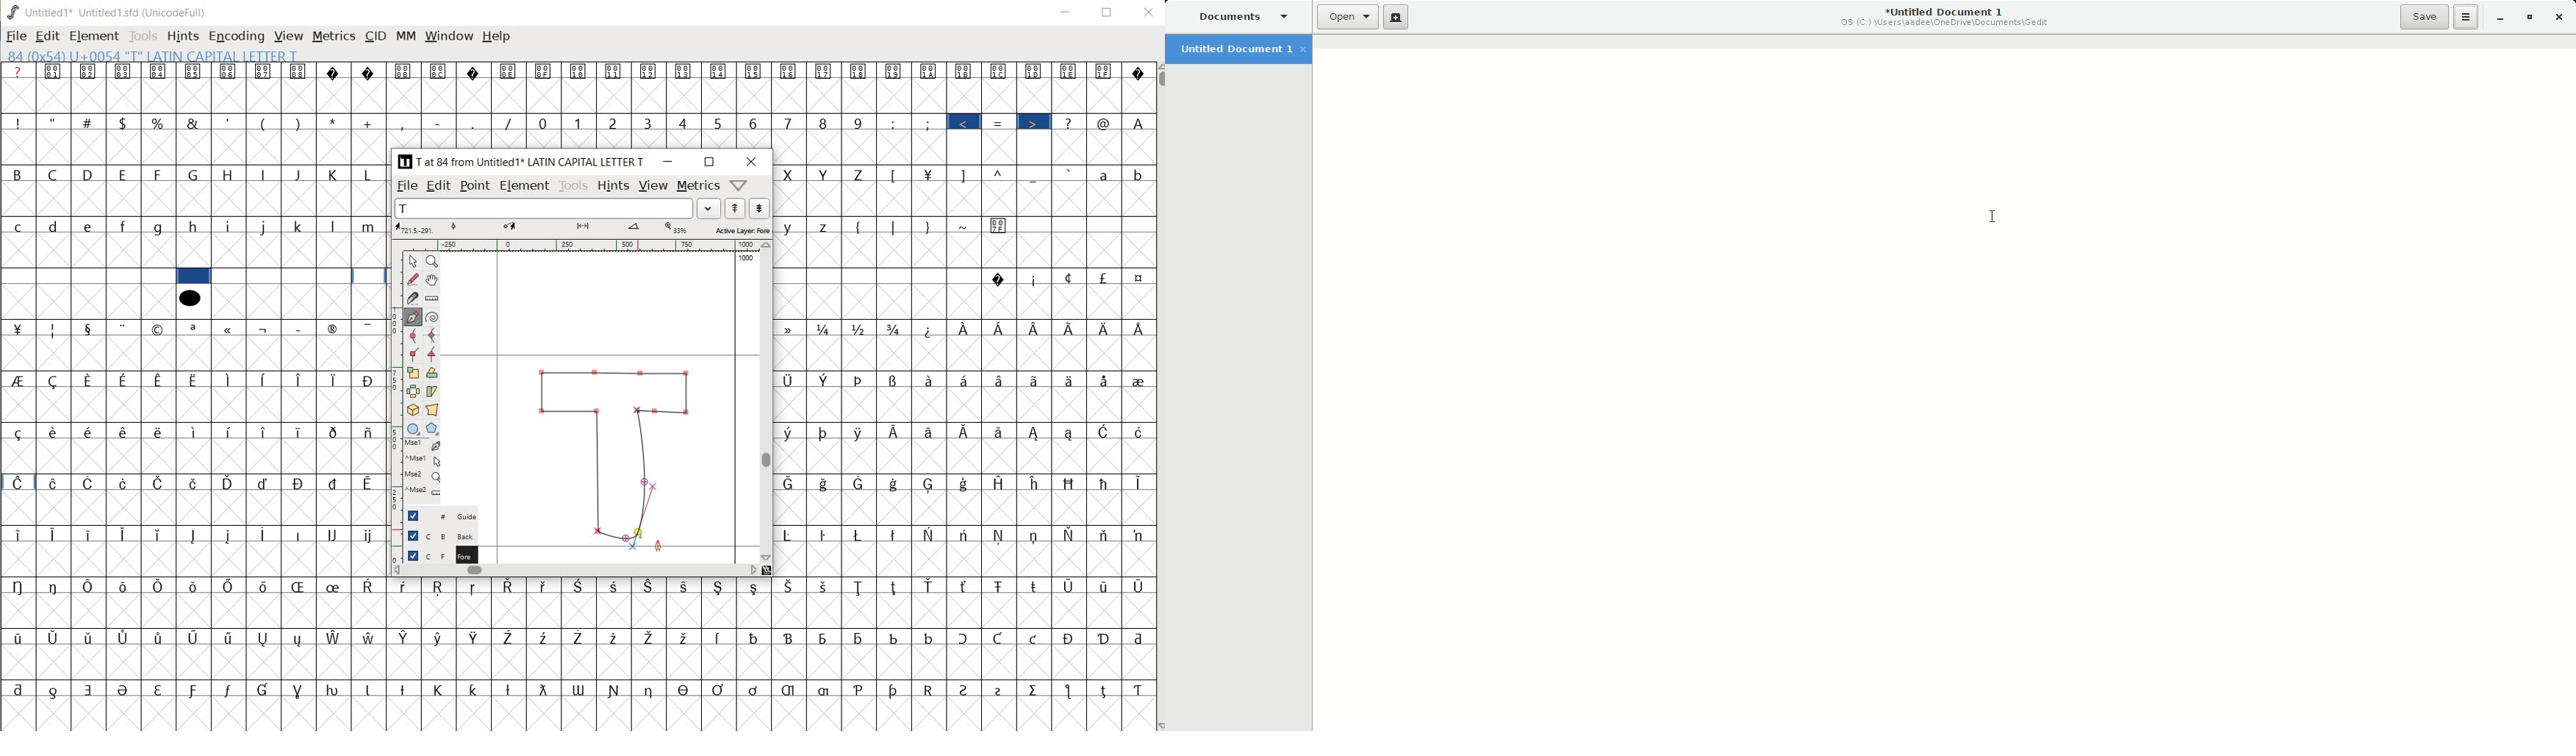 The width and height of the screenshot is (2576, 756). Describe the element at coordinates (1001, 123) in the screenshot. I see `=` at that location.